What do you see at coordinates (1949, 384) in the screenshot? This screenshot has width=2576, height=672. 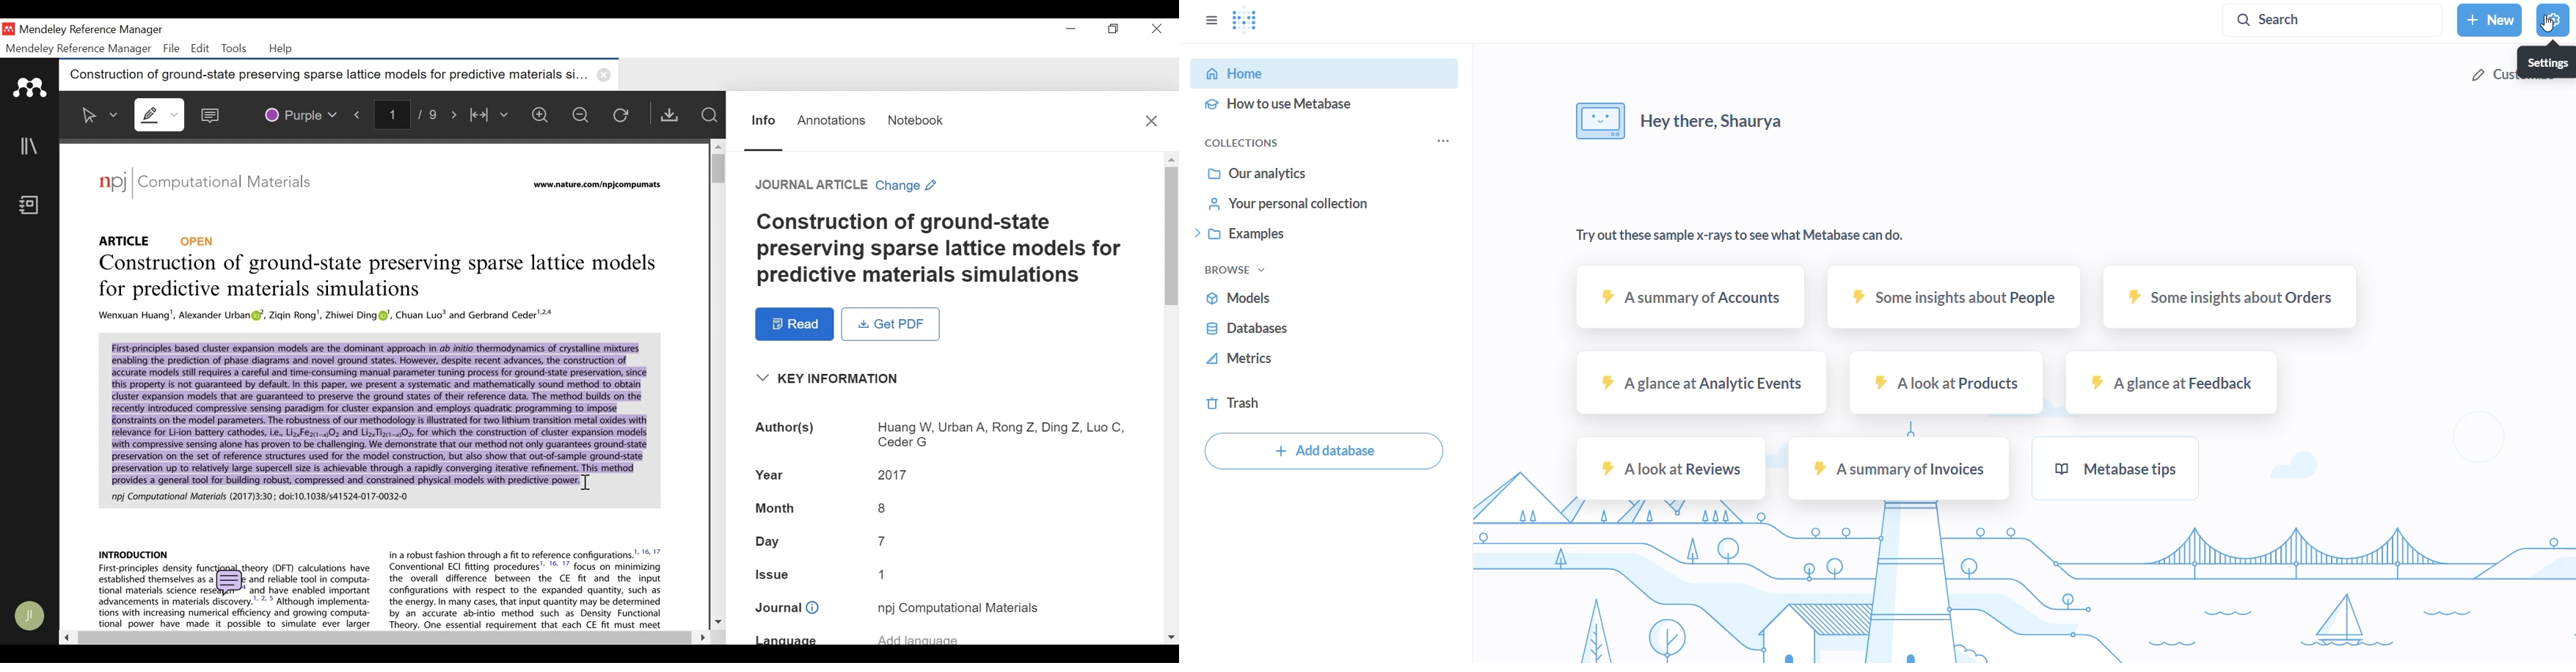 I see `¥ Alook at Products` at bounding box center [1949, 384].